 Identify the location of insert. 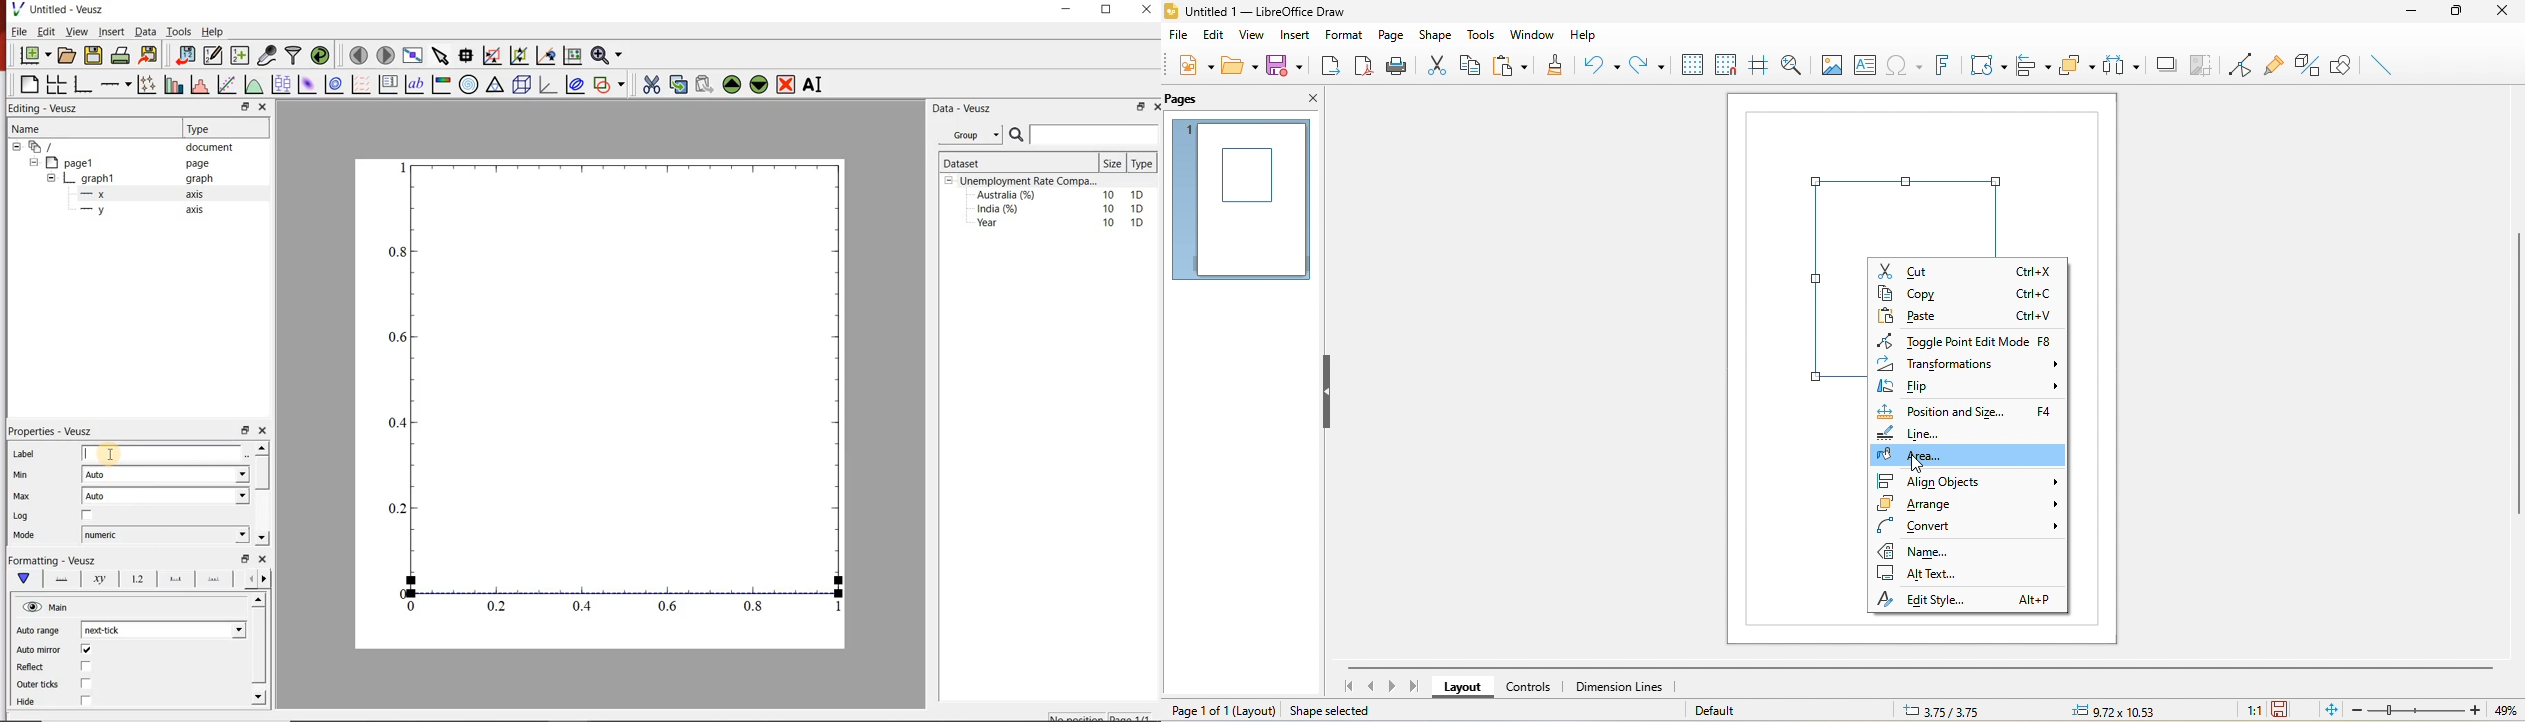
(1295, 37).